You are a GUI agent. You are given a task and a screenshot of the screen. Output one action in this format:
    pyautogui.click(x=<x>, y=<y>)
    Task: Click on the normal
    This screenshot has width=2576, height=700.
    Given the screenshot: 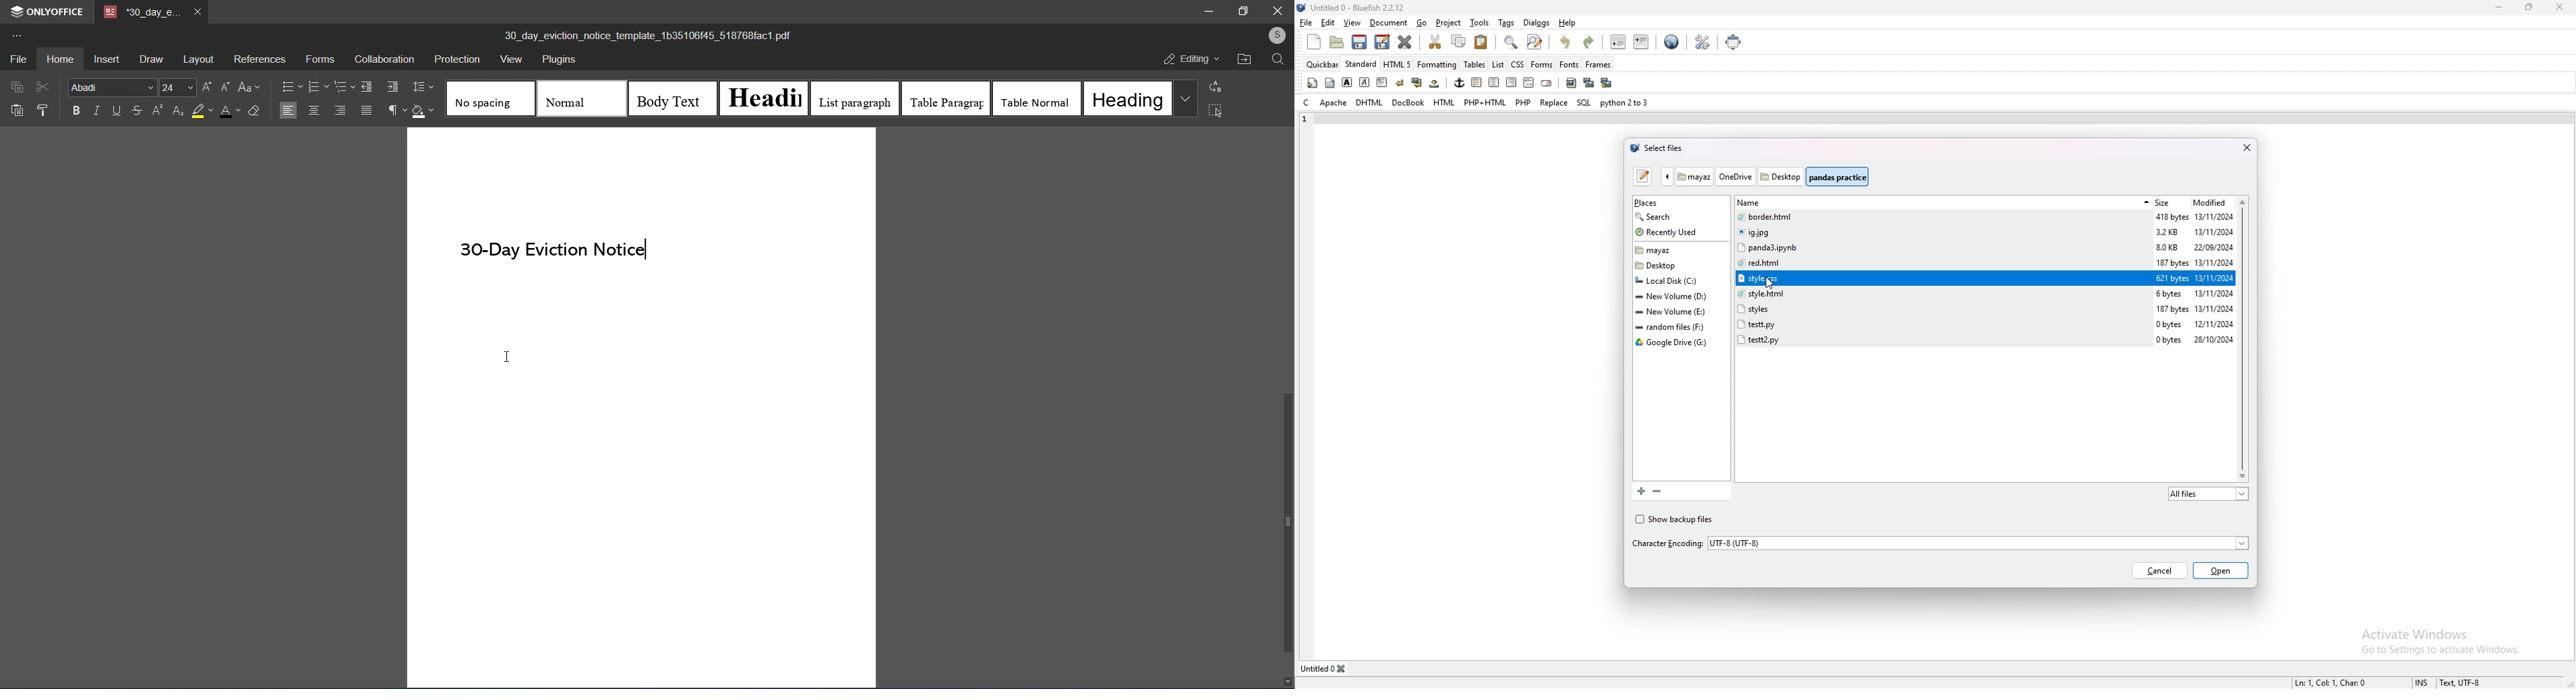 What is the action you would take?
    pyautogui.click(x=574, y=98)
    